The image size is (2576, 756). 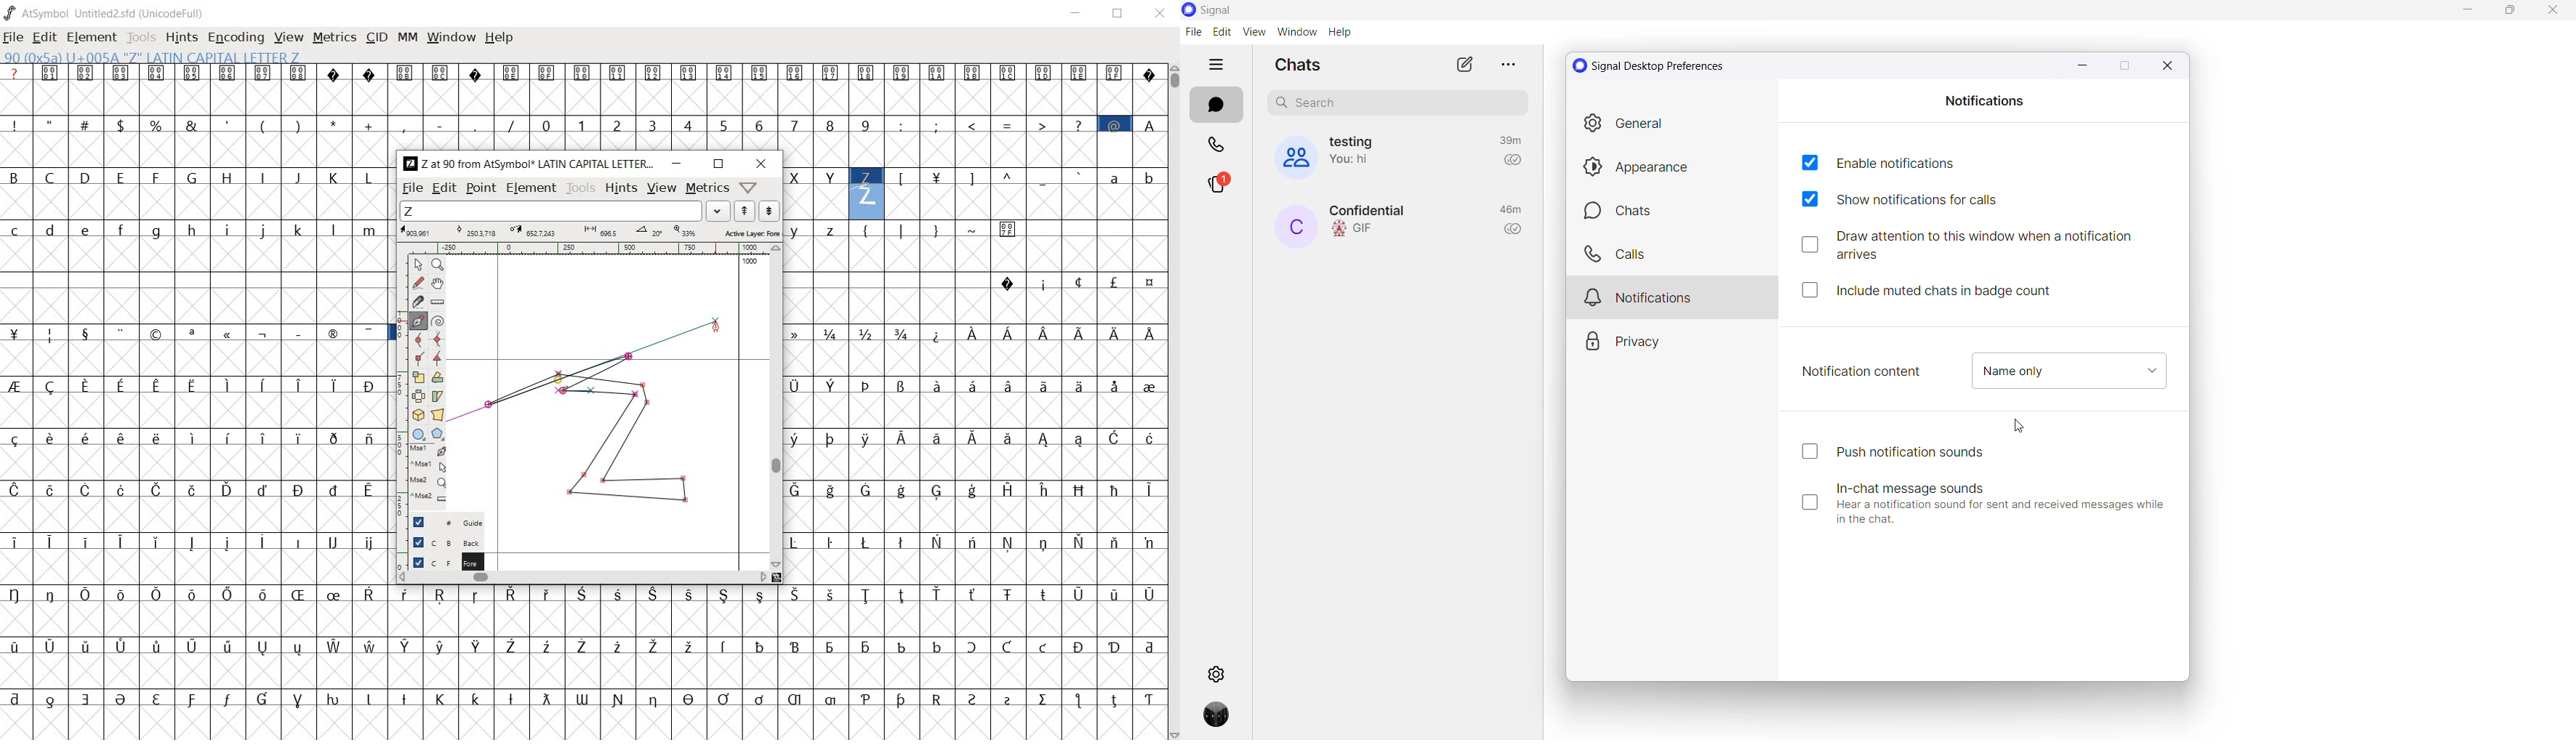 I want to click on ruler, so click(x=600, y=248).